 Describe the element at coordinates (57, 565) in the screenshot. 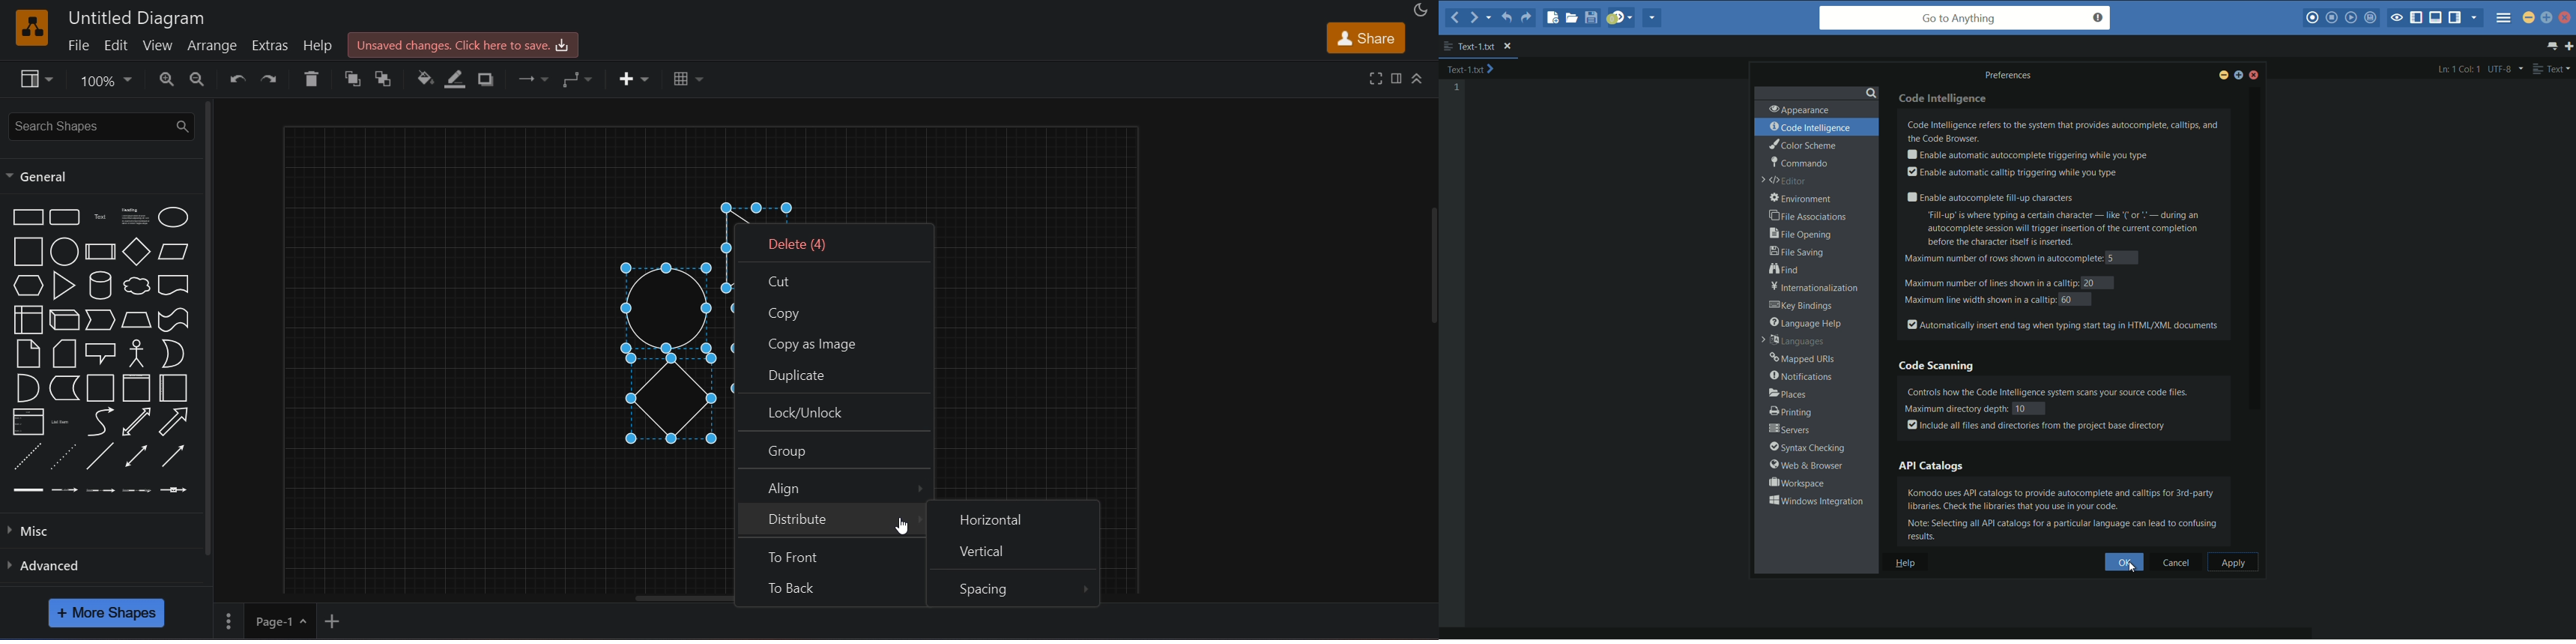

I see `advanced` at that location.